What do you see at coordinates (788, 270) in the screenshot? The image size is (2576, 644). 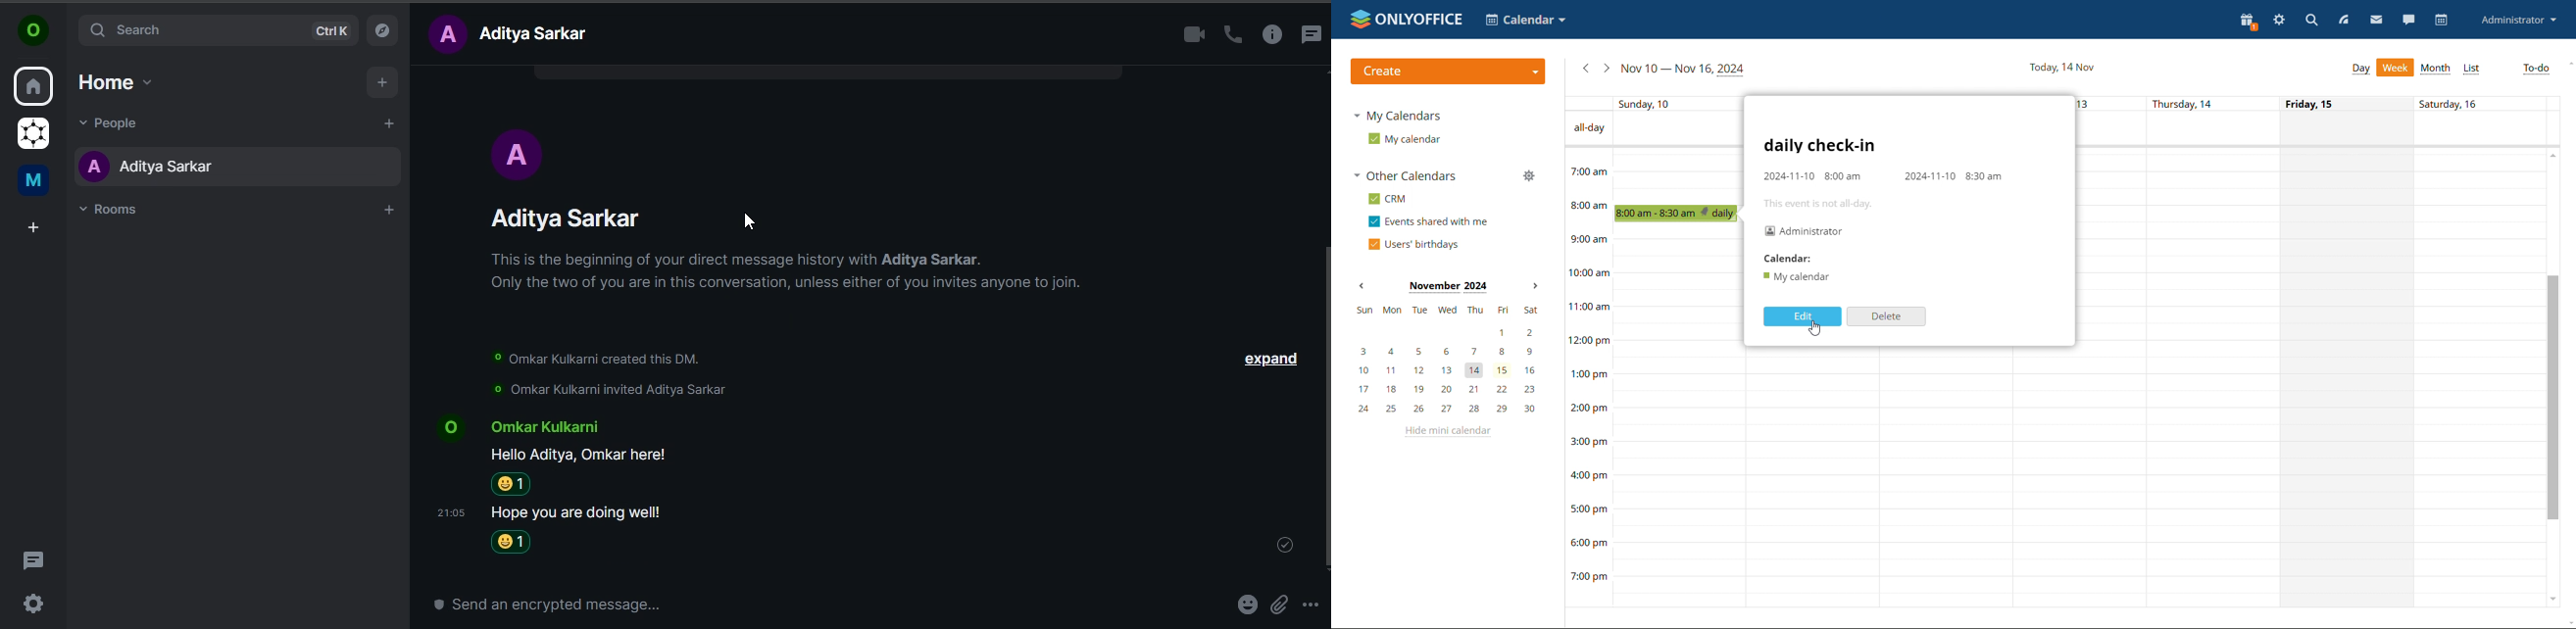 I see `This is the beginning of your direct message history with Aditya Sarkar.
Only the two of you are in this conversation, unless either of you invites anyone to join.` at bounding box center [788, 270].